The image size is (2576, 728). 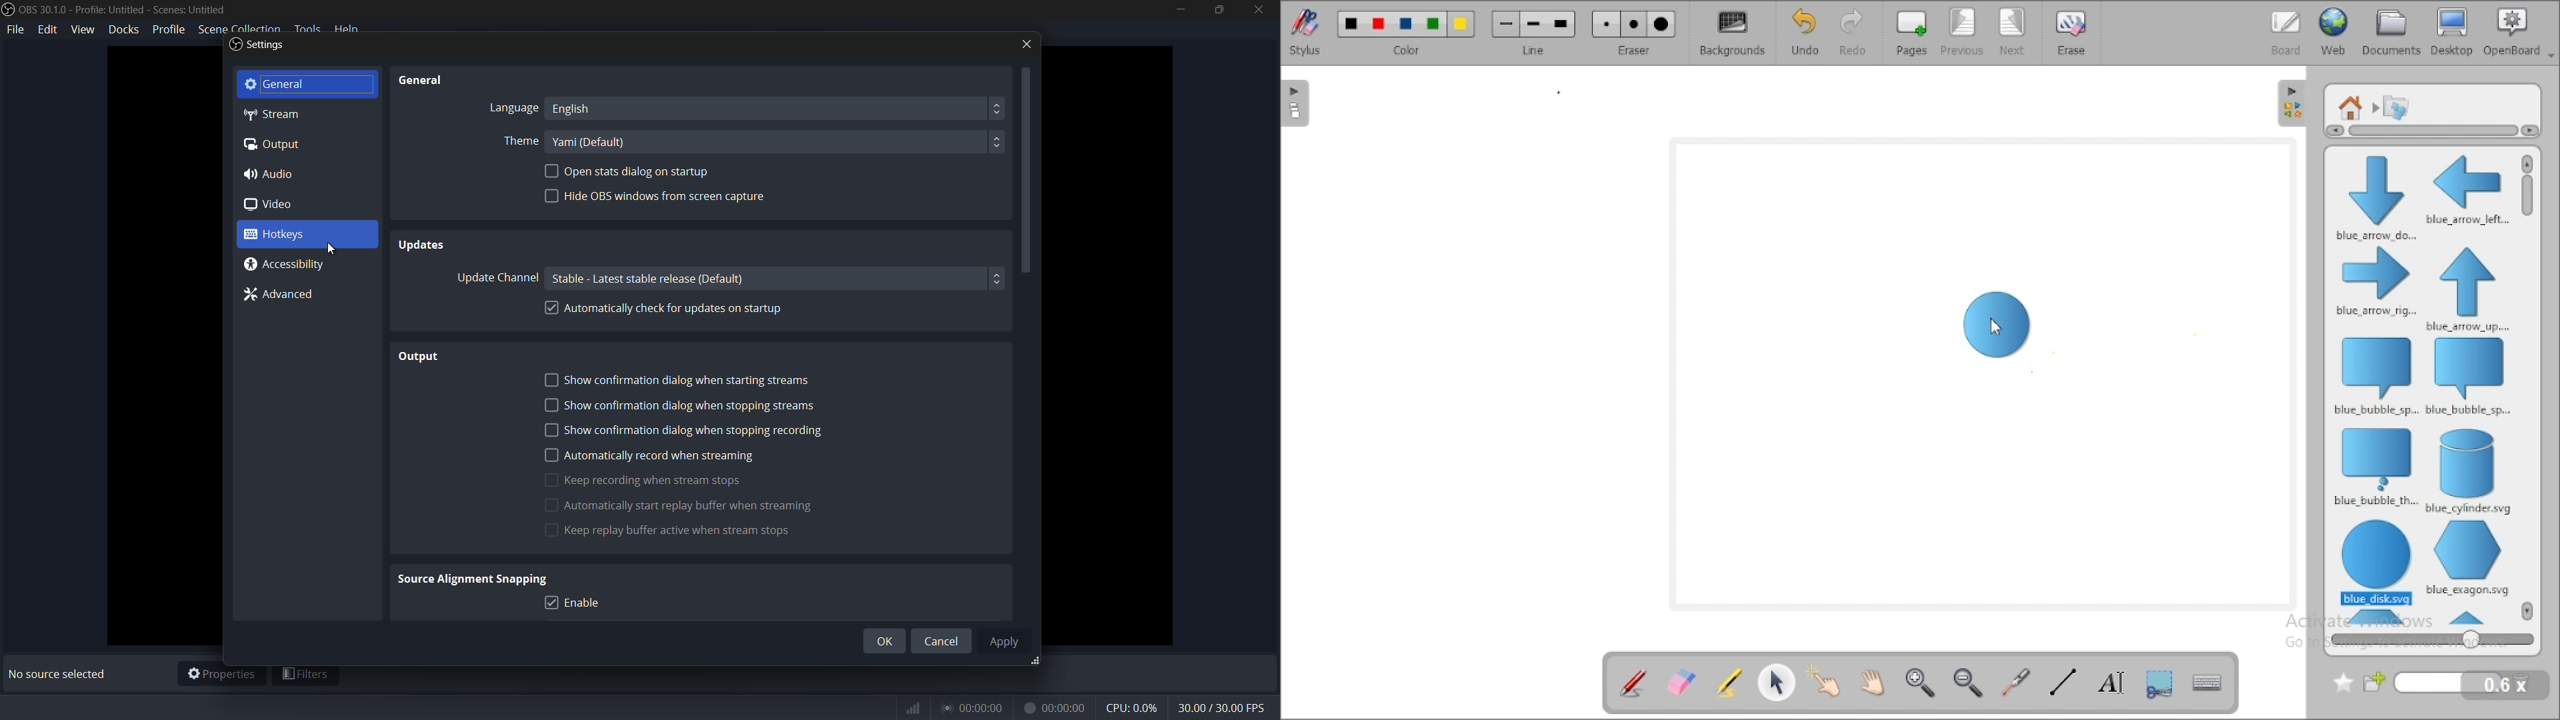 I want to click on hide obs window from screen capture, so click(x=655, y=197).